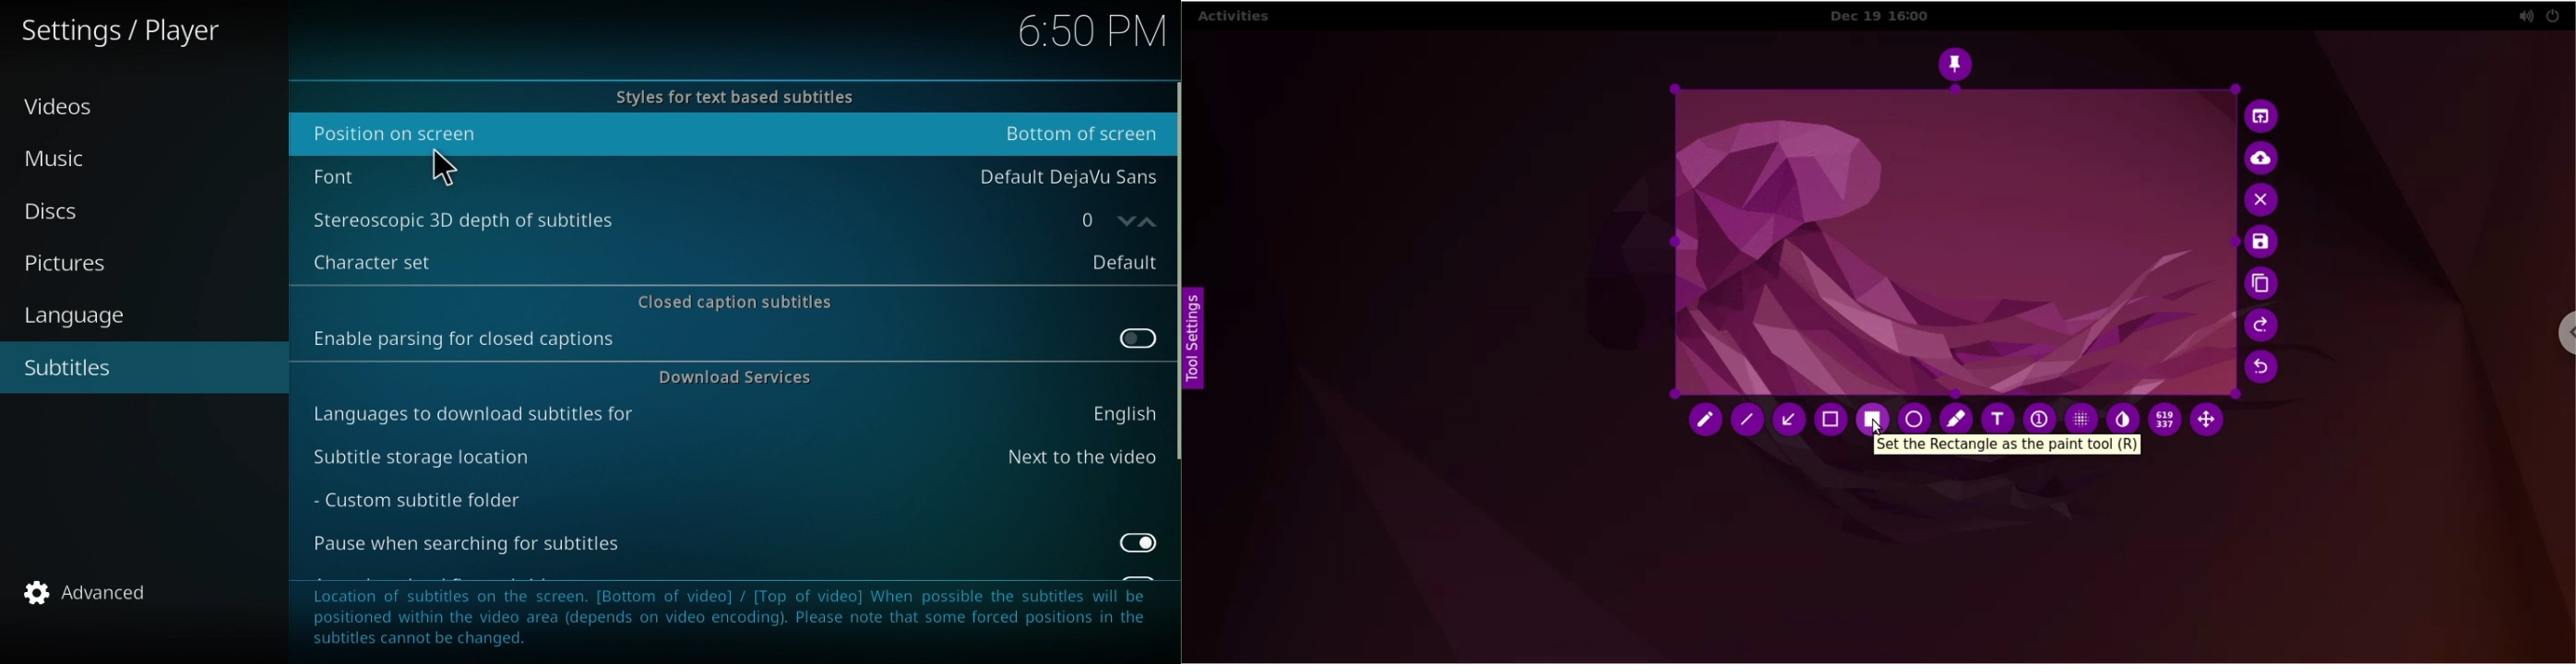 This screenshot has width=2576, height=672. What do you see at coordinates (2552, 341) in the screenshot?
I see `chrome options` at bounding box center [2552, 341].